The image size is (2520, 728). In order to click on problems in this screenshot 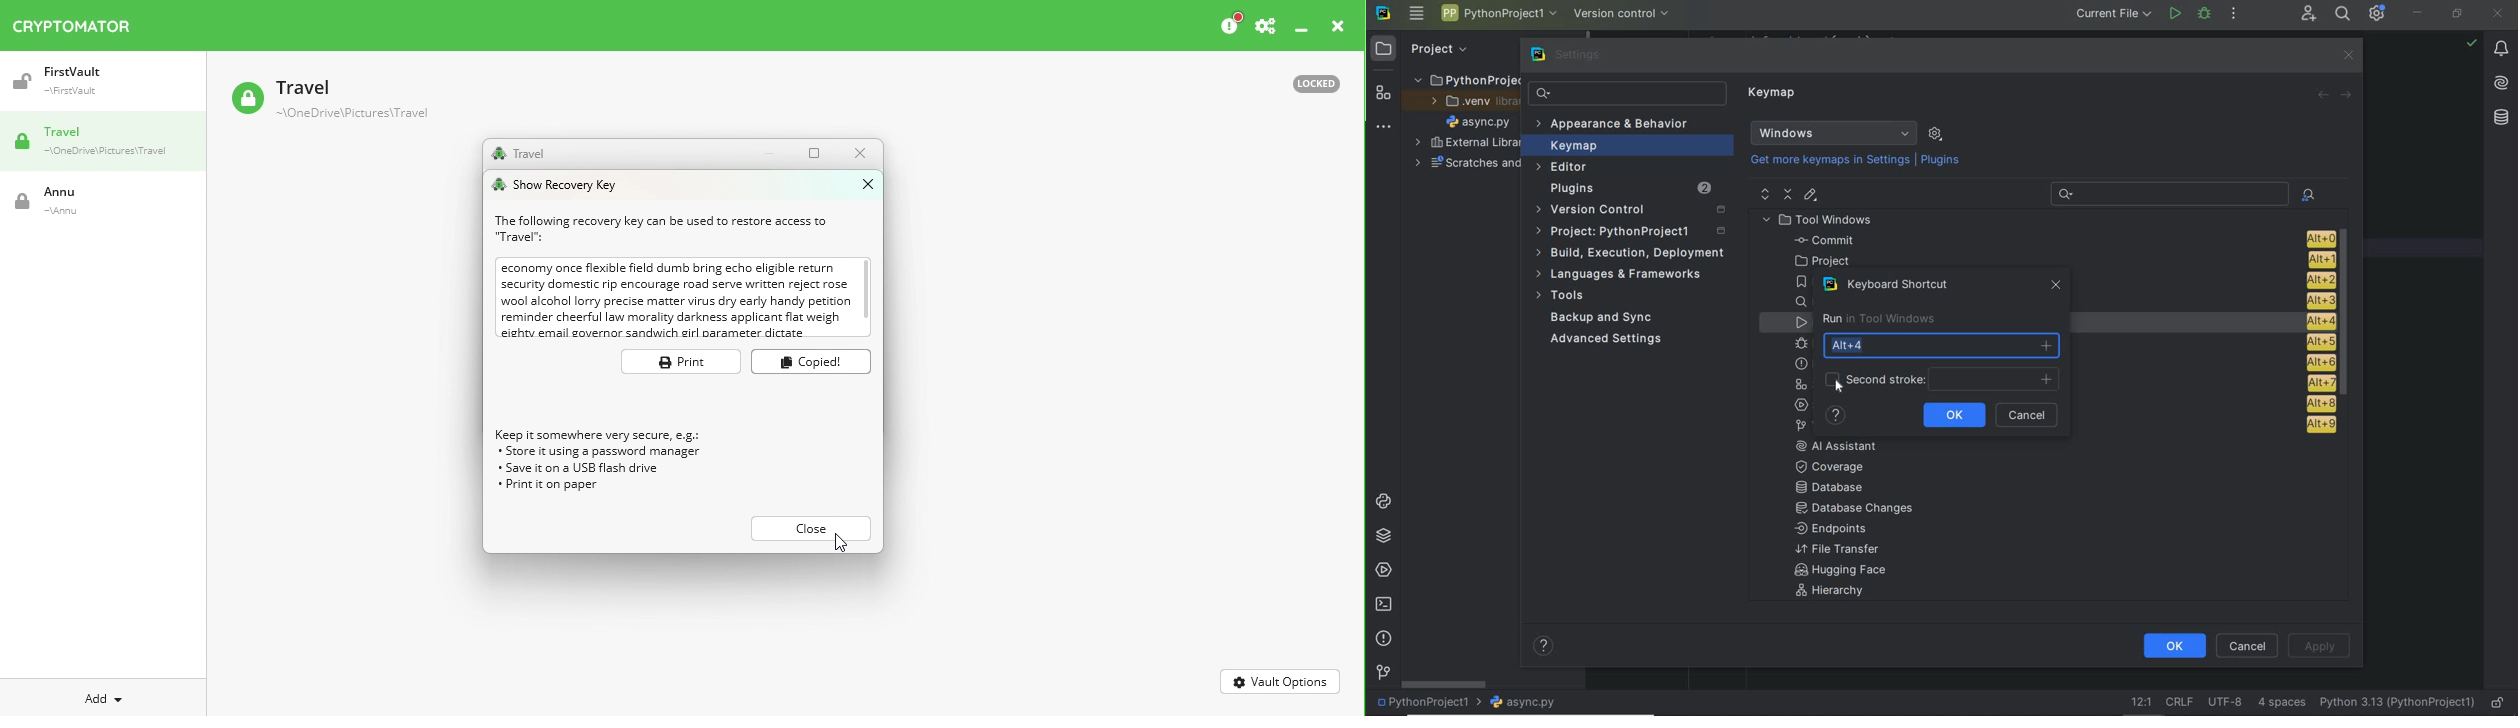, I will do `click(1383, 639)`.